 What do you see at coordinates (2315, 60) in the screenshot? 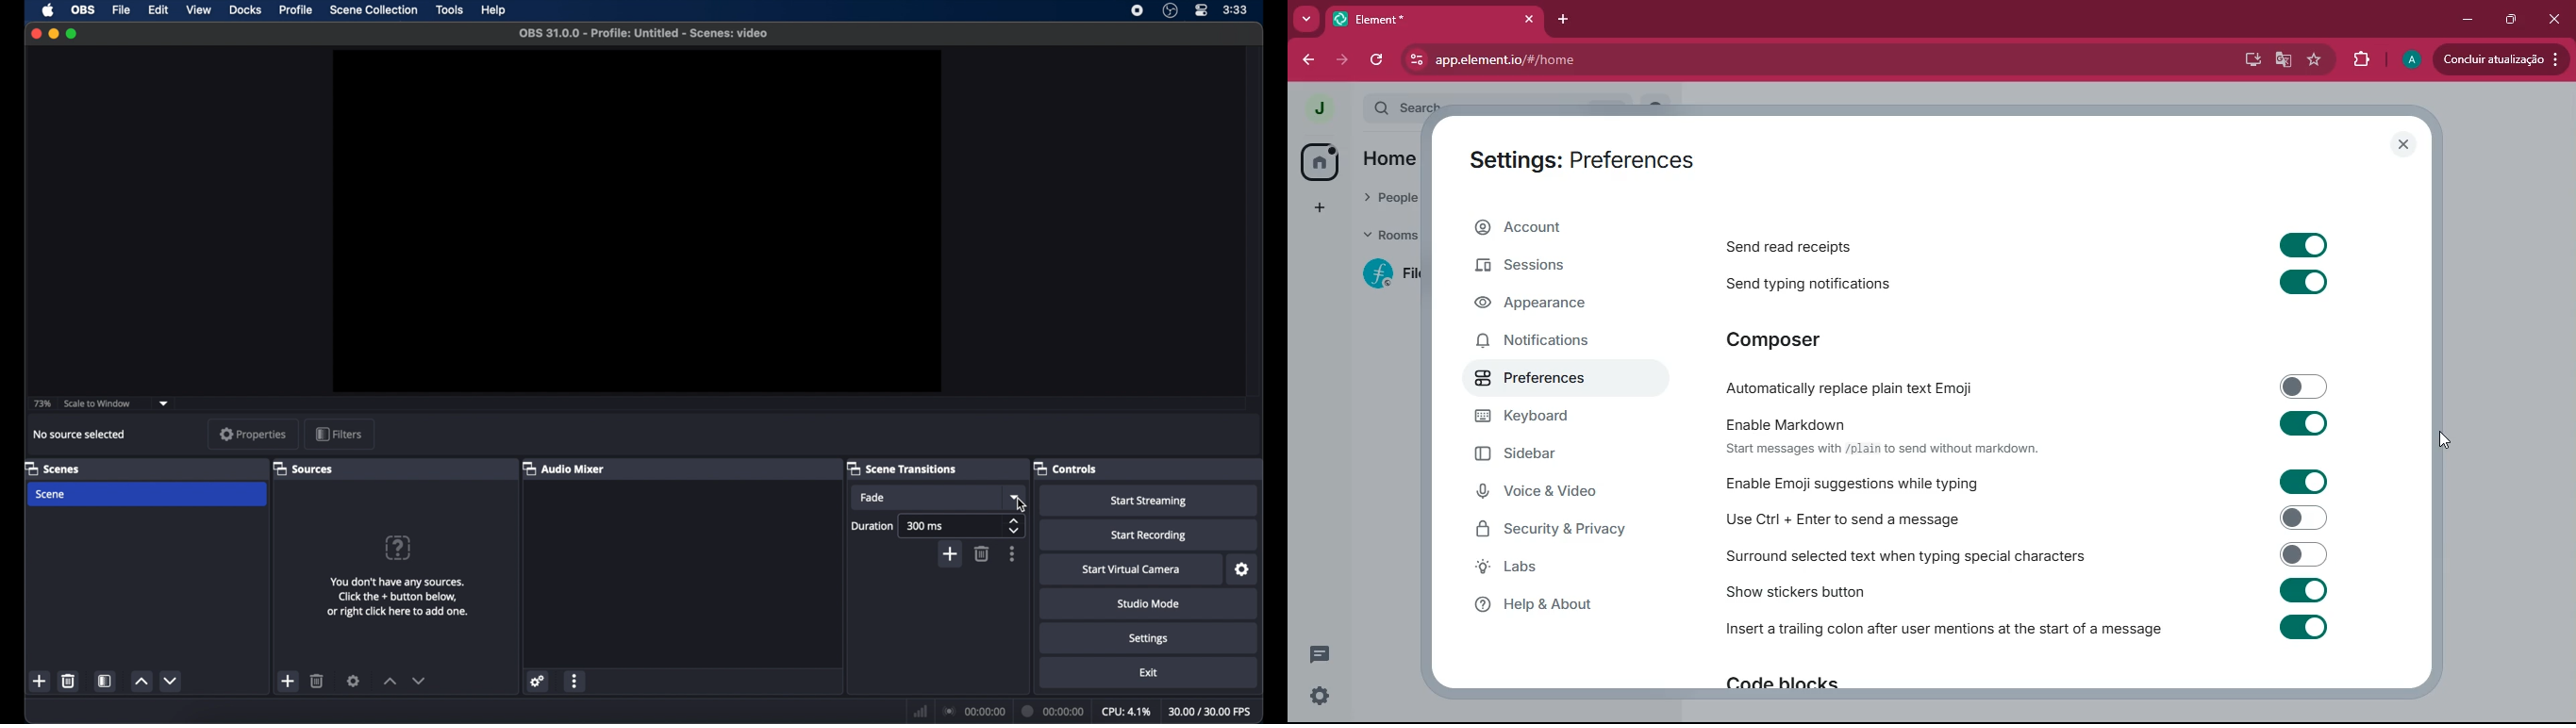
I see `favourite` at bounding box center [2315, 60].